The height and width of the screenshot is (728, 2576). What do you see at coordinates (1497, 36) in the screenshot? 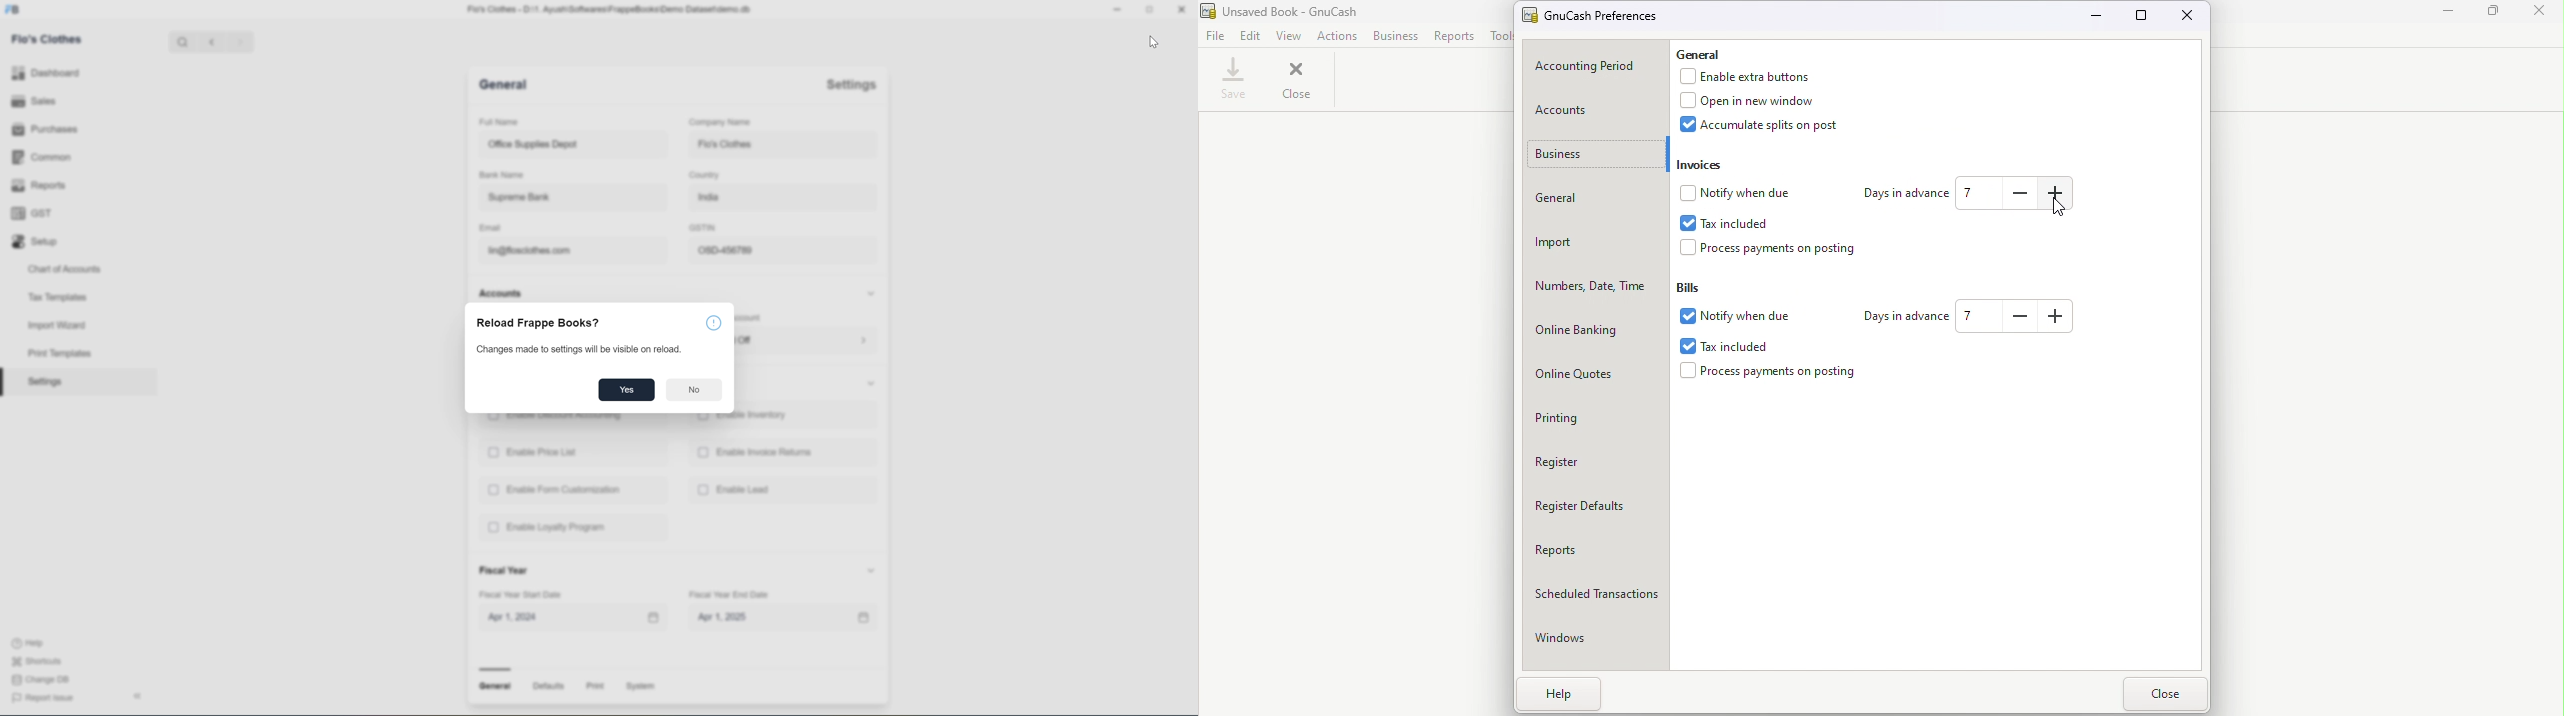
I see `Tools` at bounding box center [1497, 36].